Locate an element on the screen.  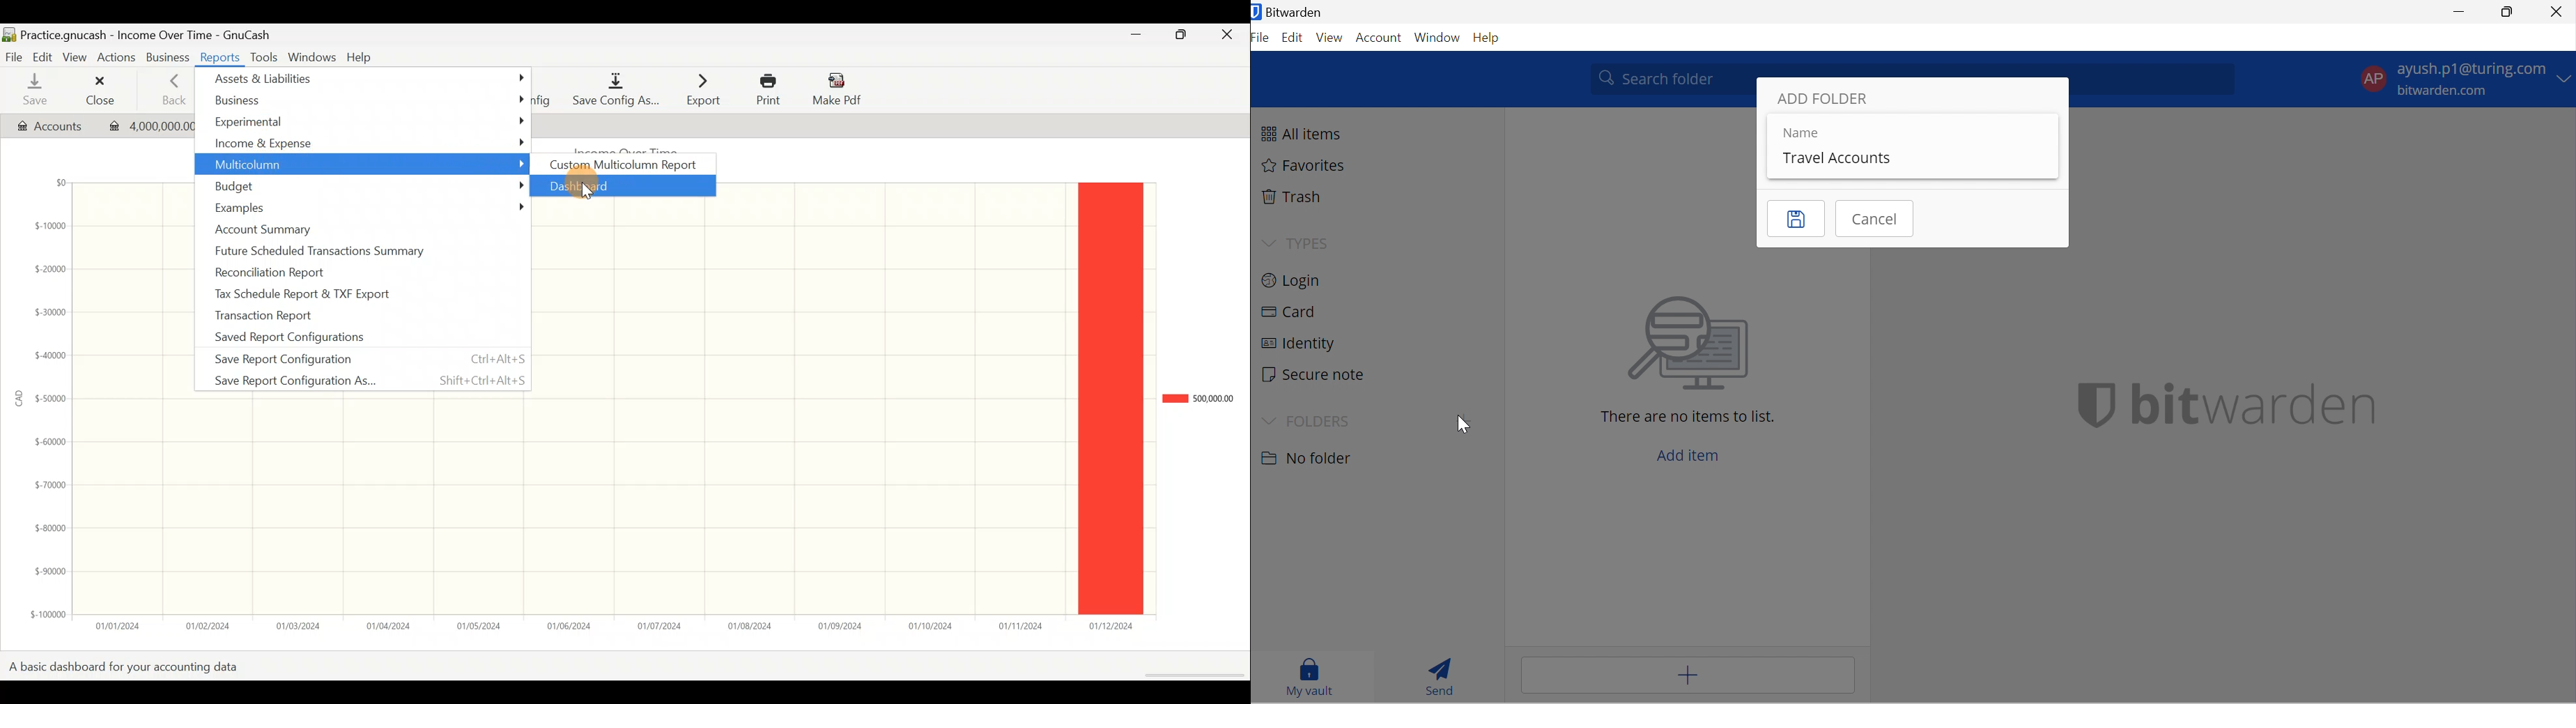
Saved report configurations is located at coordinates (362, 339).